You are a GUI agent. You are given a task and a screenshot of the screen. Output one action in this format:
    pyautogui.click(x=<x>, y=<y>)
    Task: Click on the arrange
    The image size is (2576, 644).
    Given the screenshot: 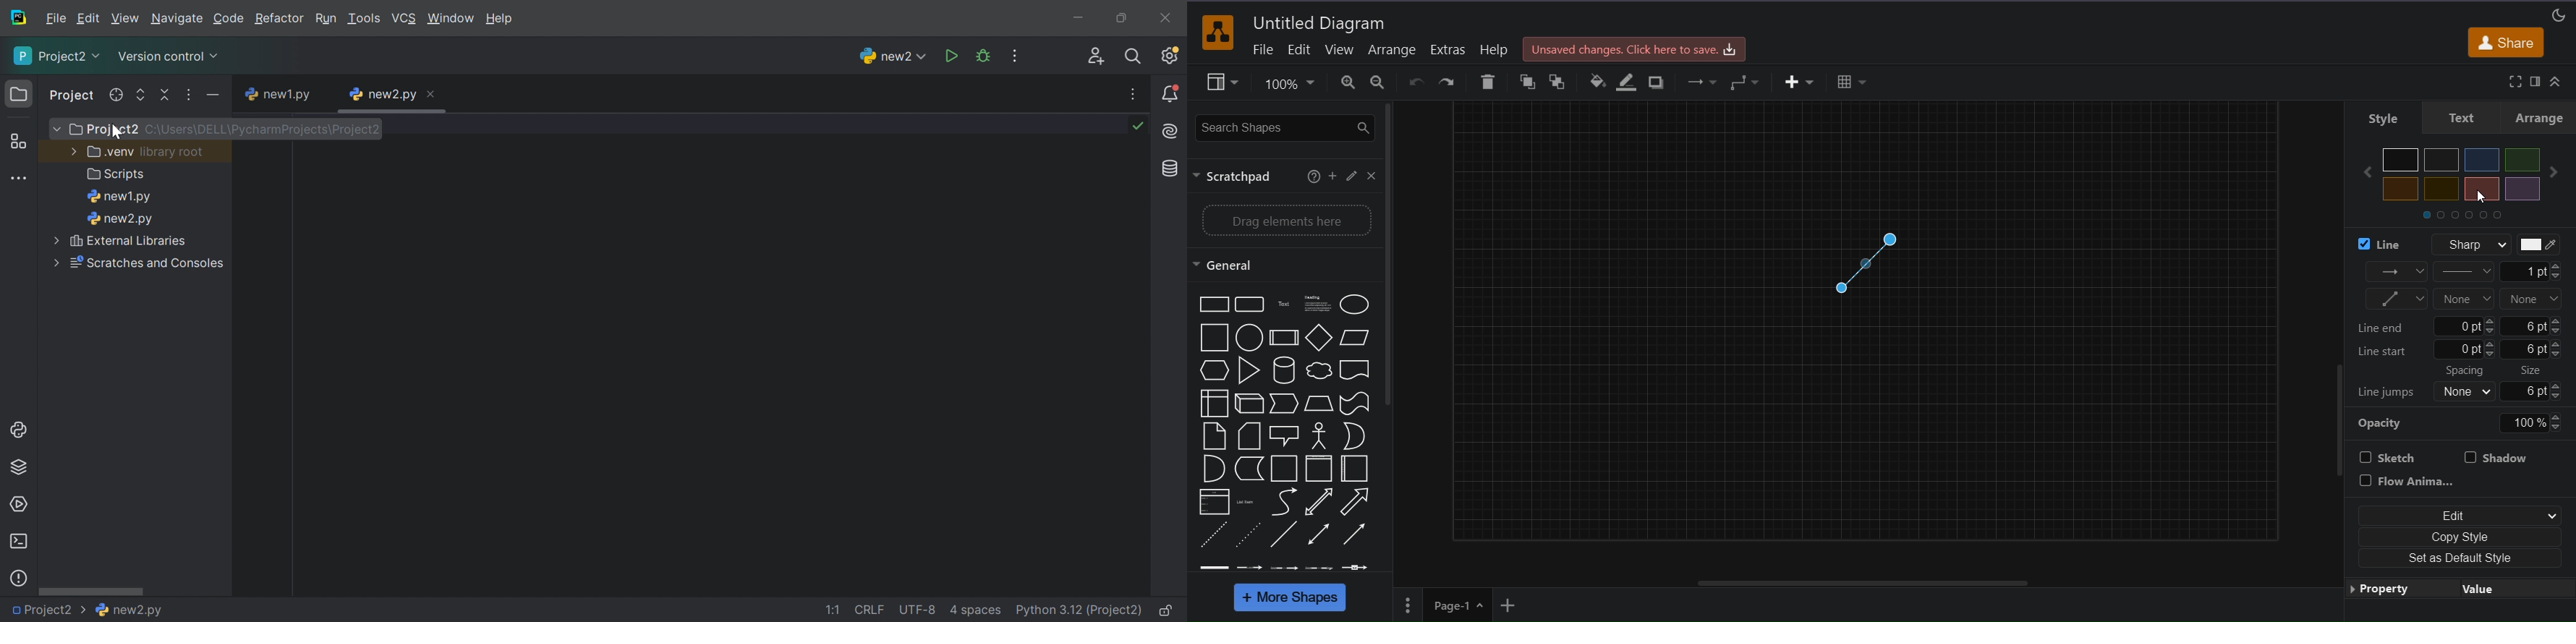 What is the action you would take?
    pyautogui.click(x=2543, y=121)
    